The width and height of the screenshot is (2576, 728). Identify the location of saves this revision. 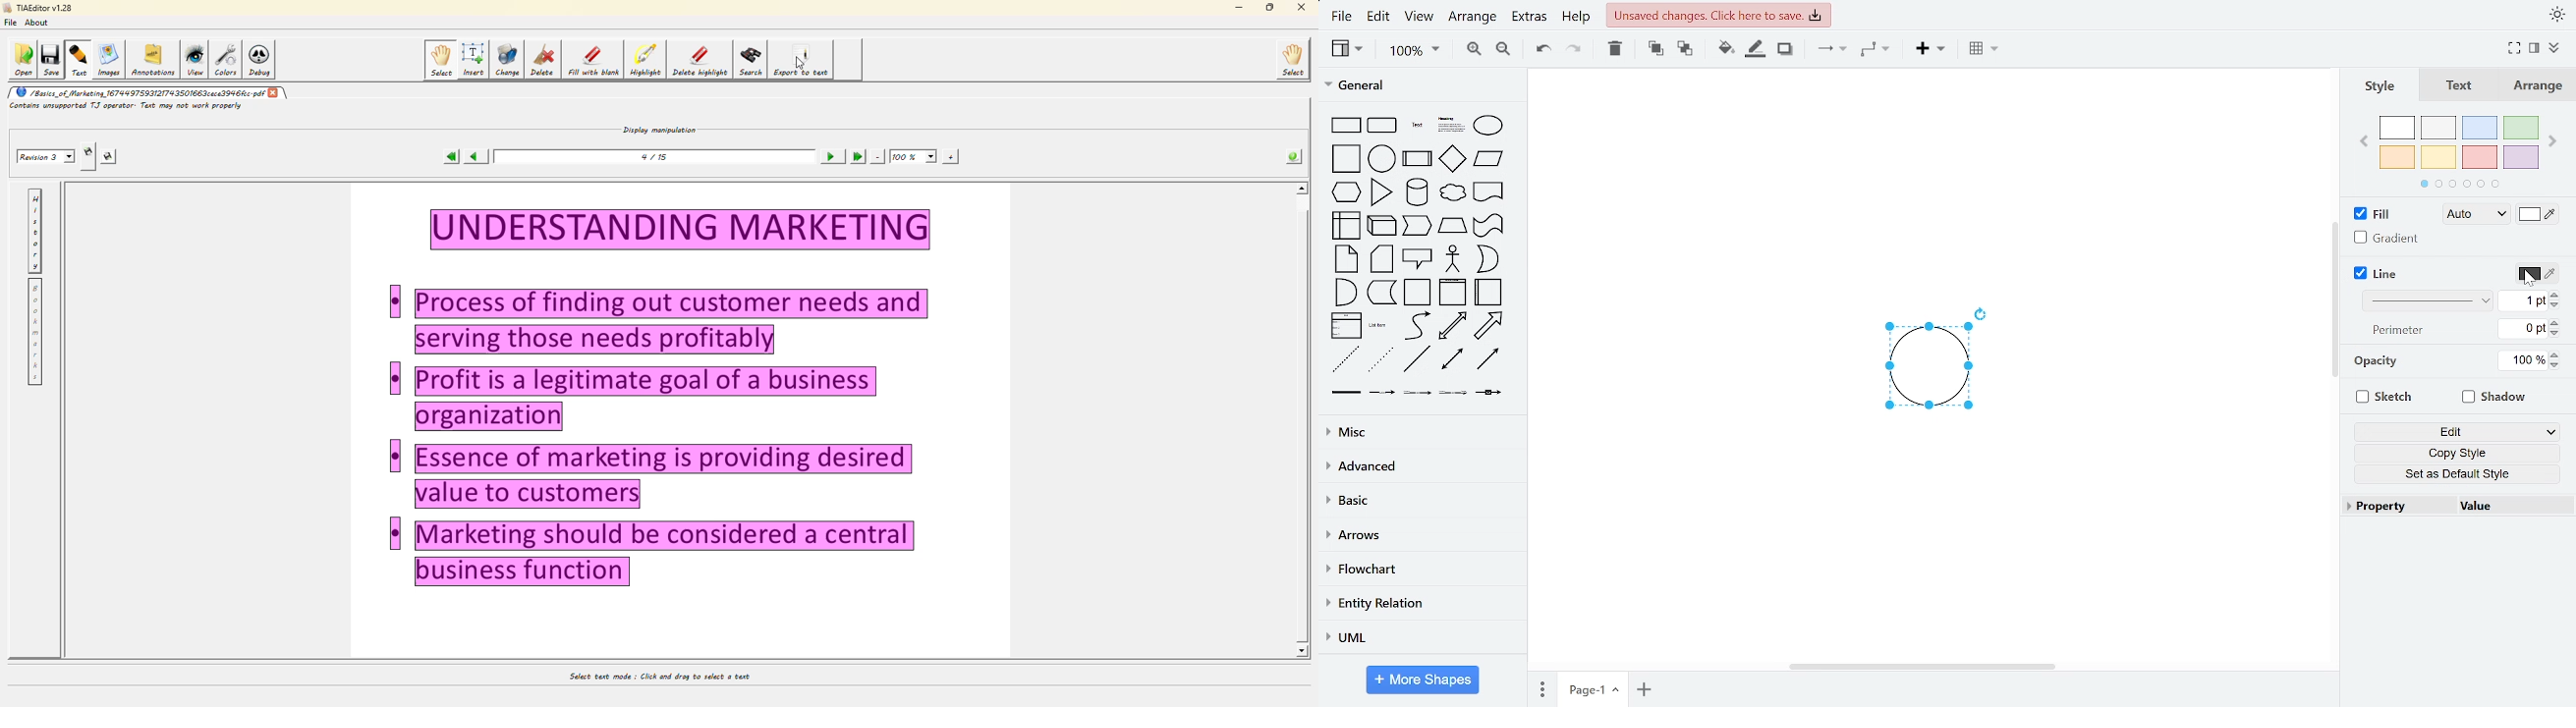
(109, 156).